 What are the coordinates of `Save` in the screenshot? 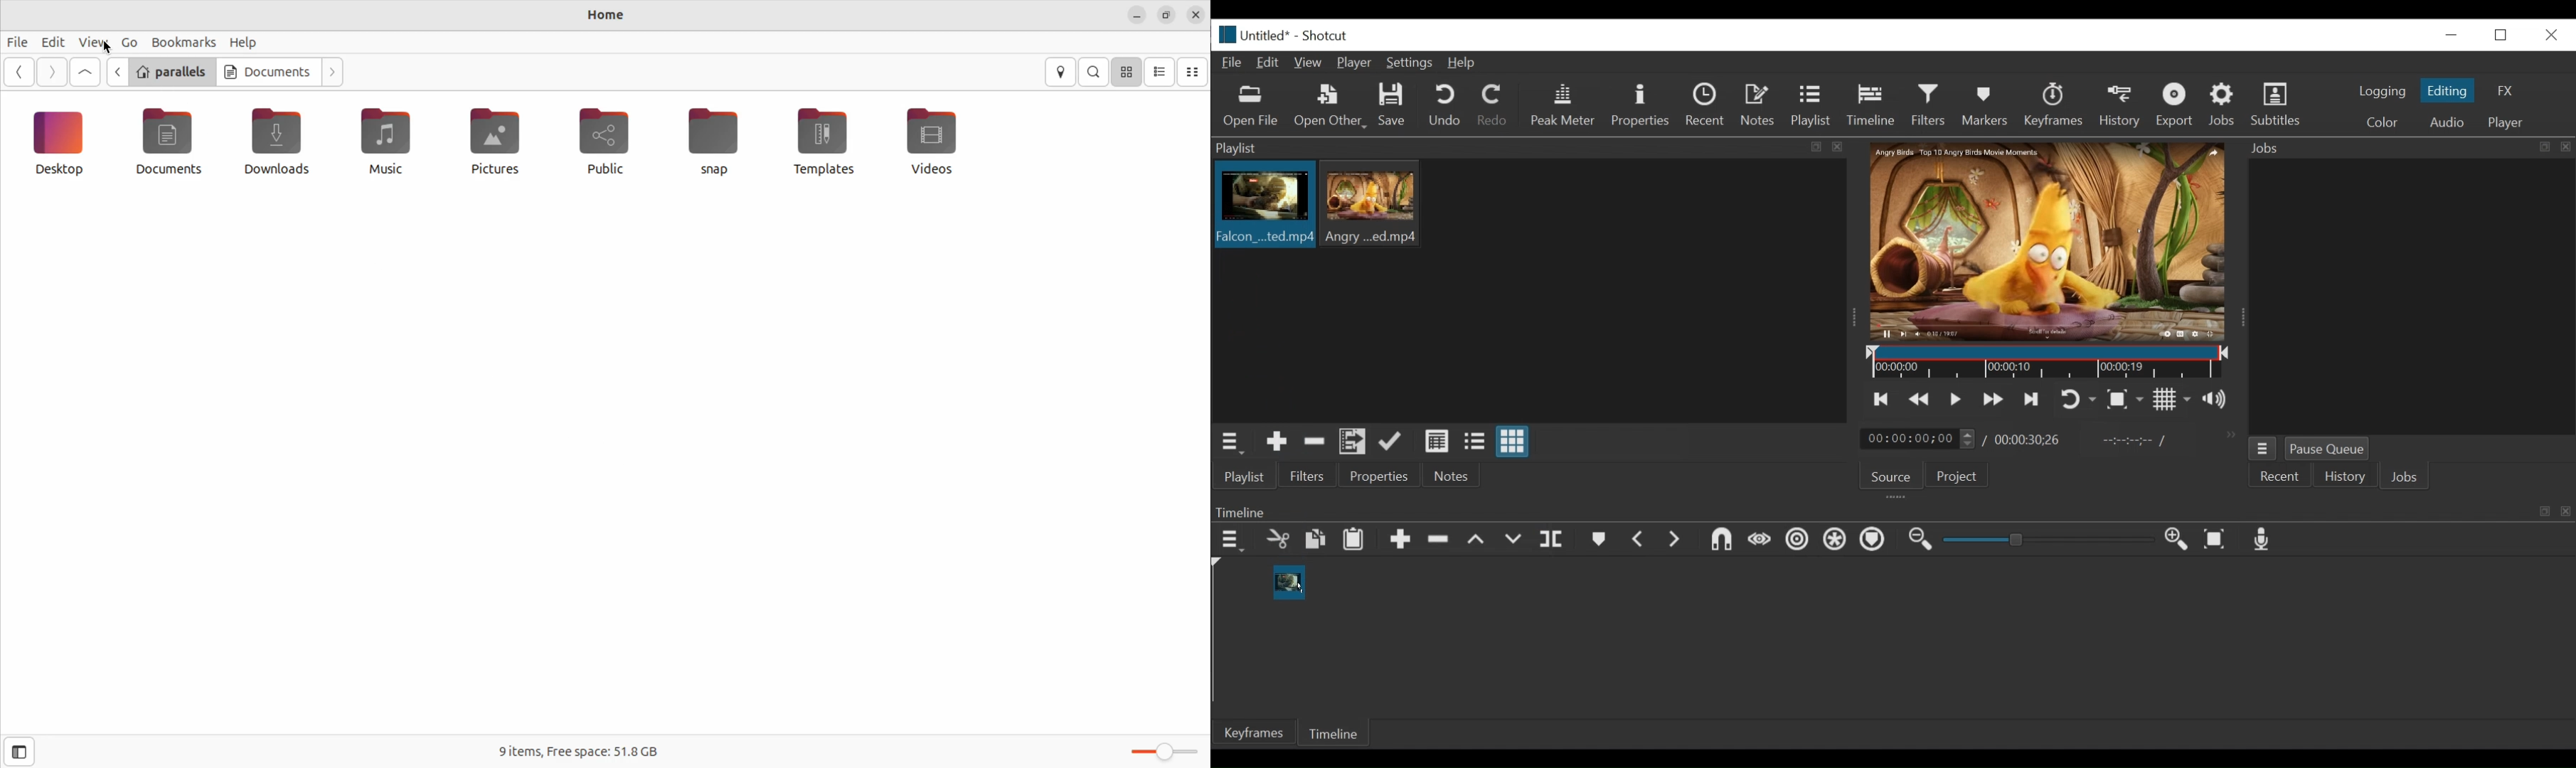 It's located at (1393, 107).